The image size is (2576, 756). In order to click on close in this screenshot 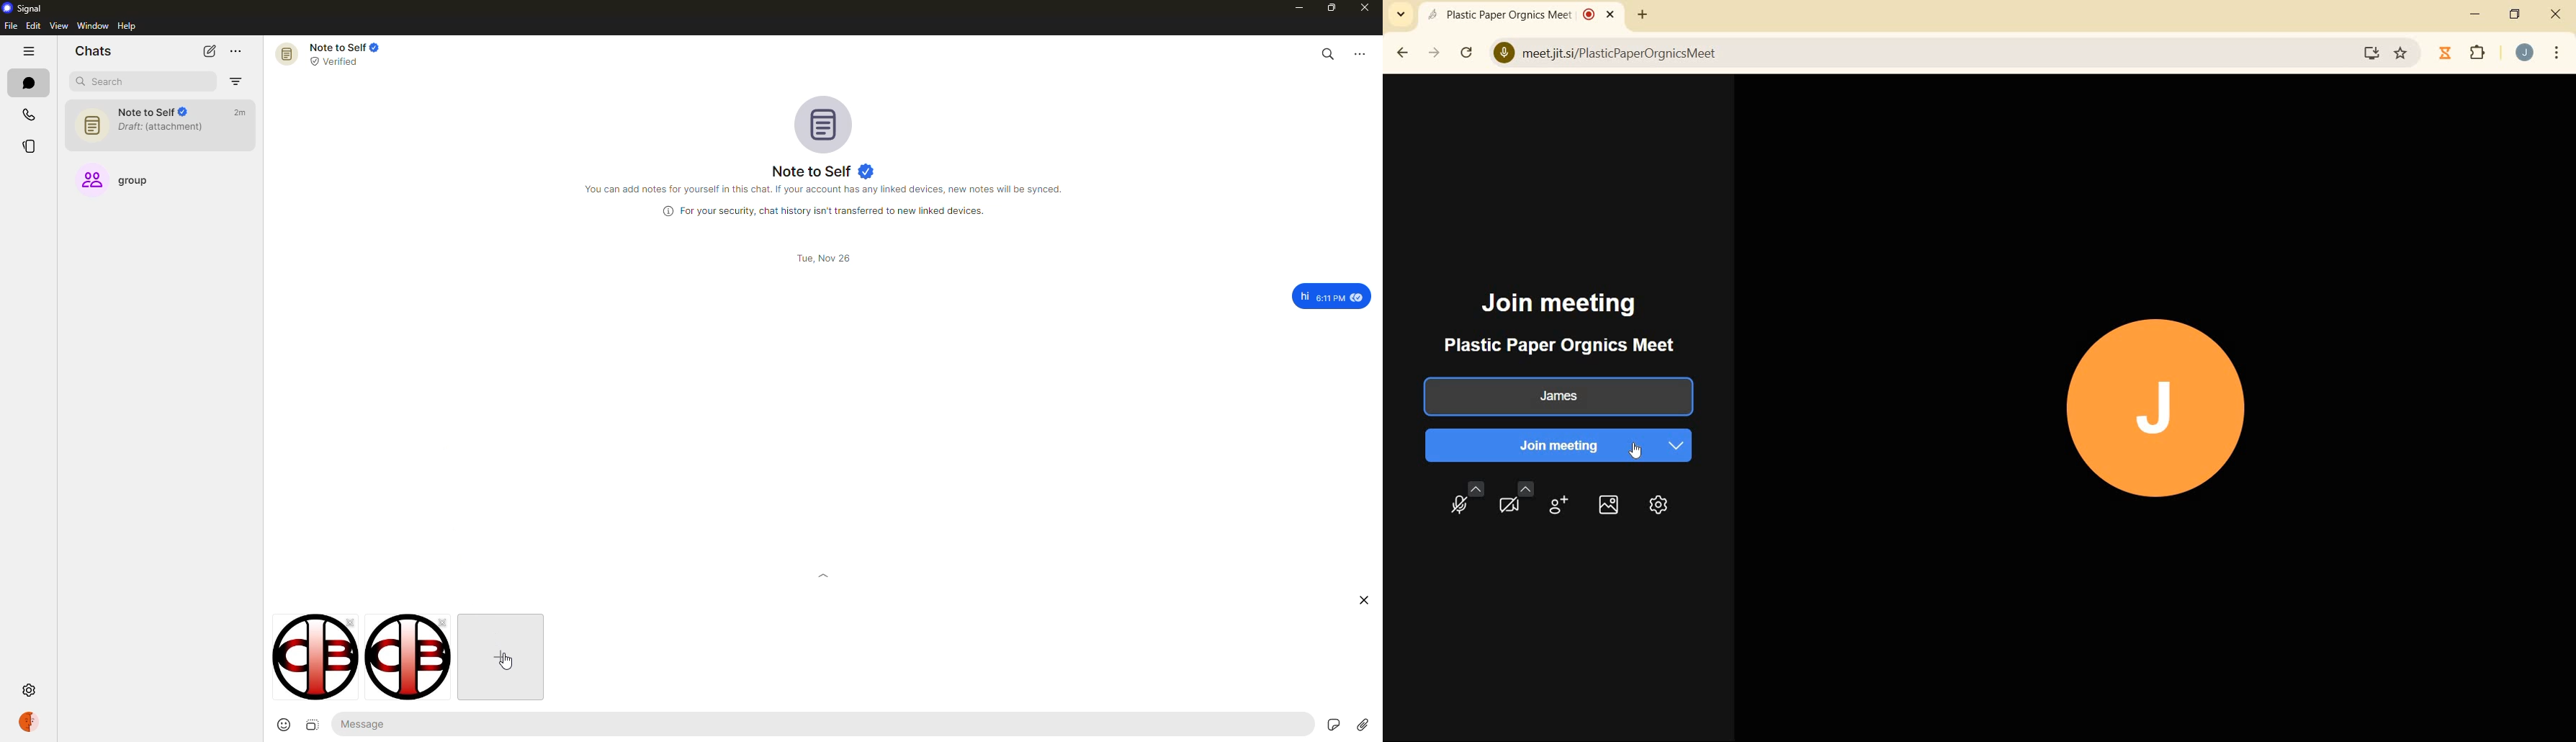, I will do `click(349, 622)`.